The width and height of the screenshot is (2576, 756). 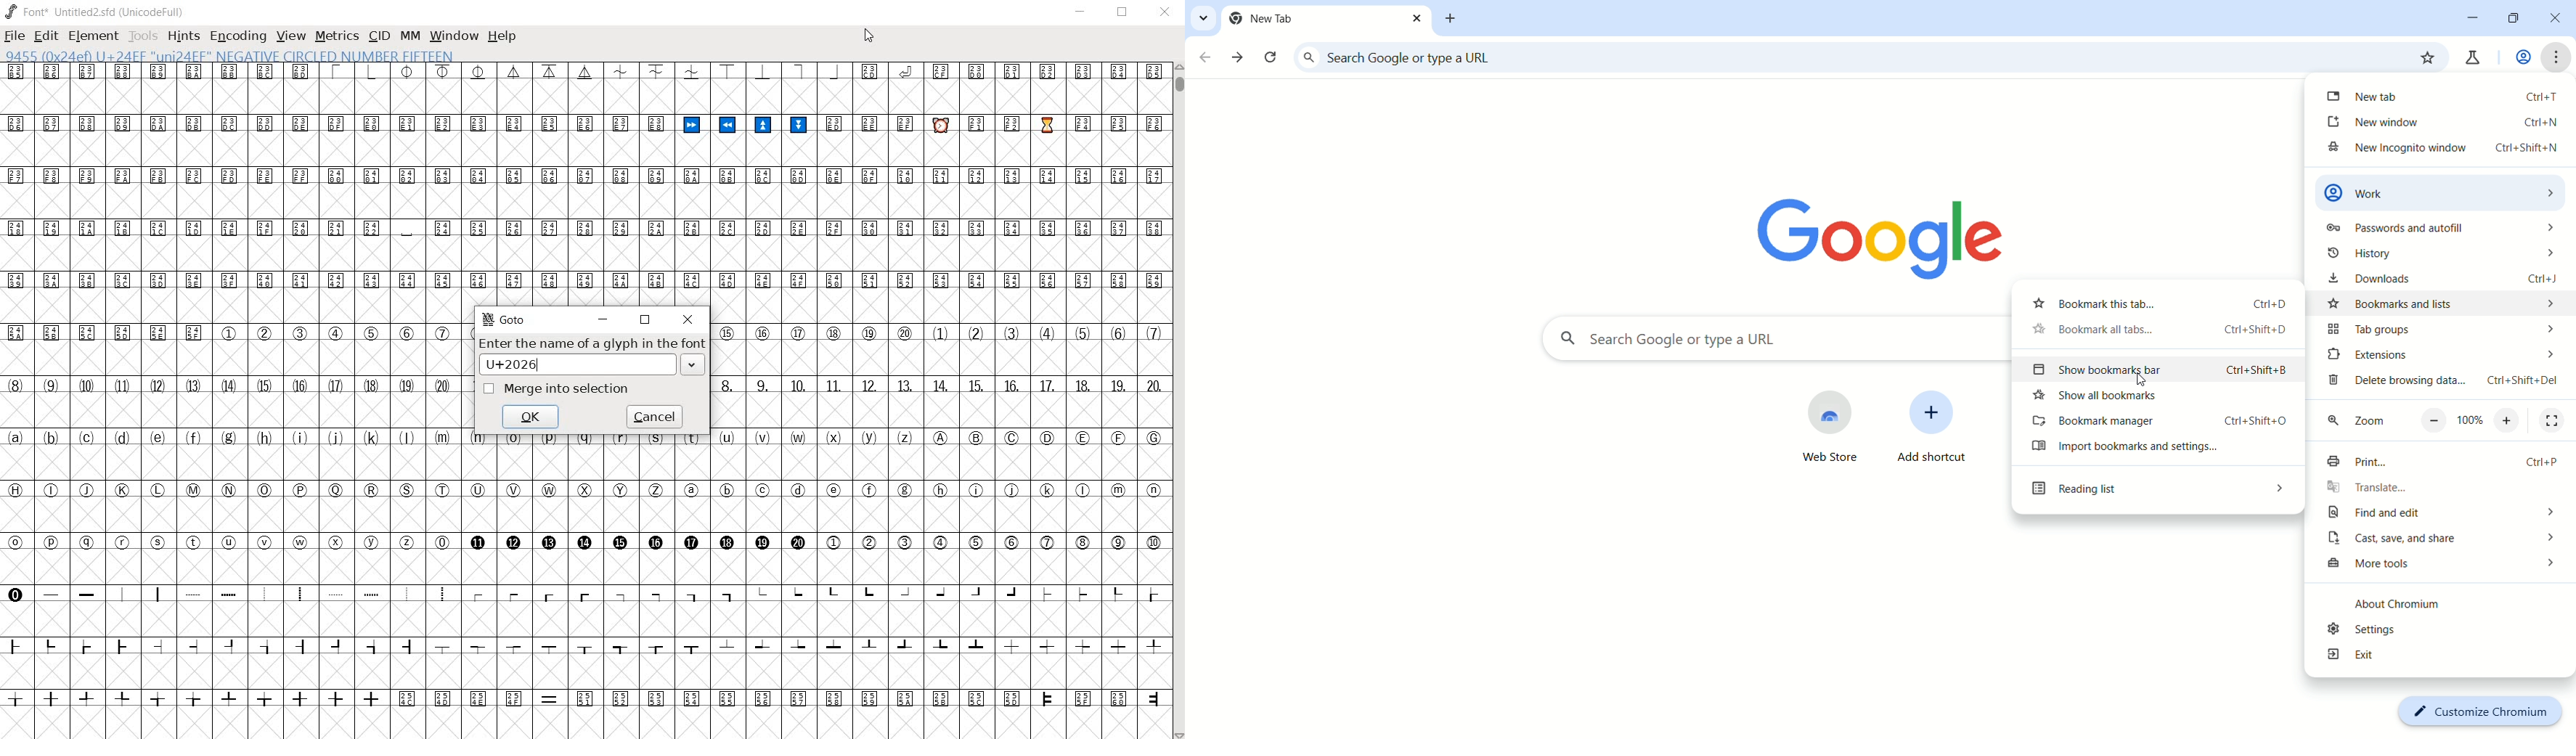 I want to click on maximize, so click(x=2517, y=20).